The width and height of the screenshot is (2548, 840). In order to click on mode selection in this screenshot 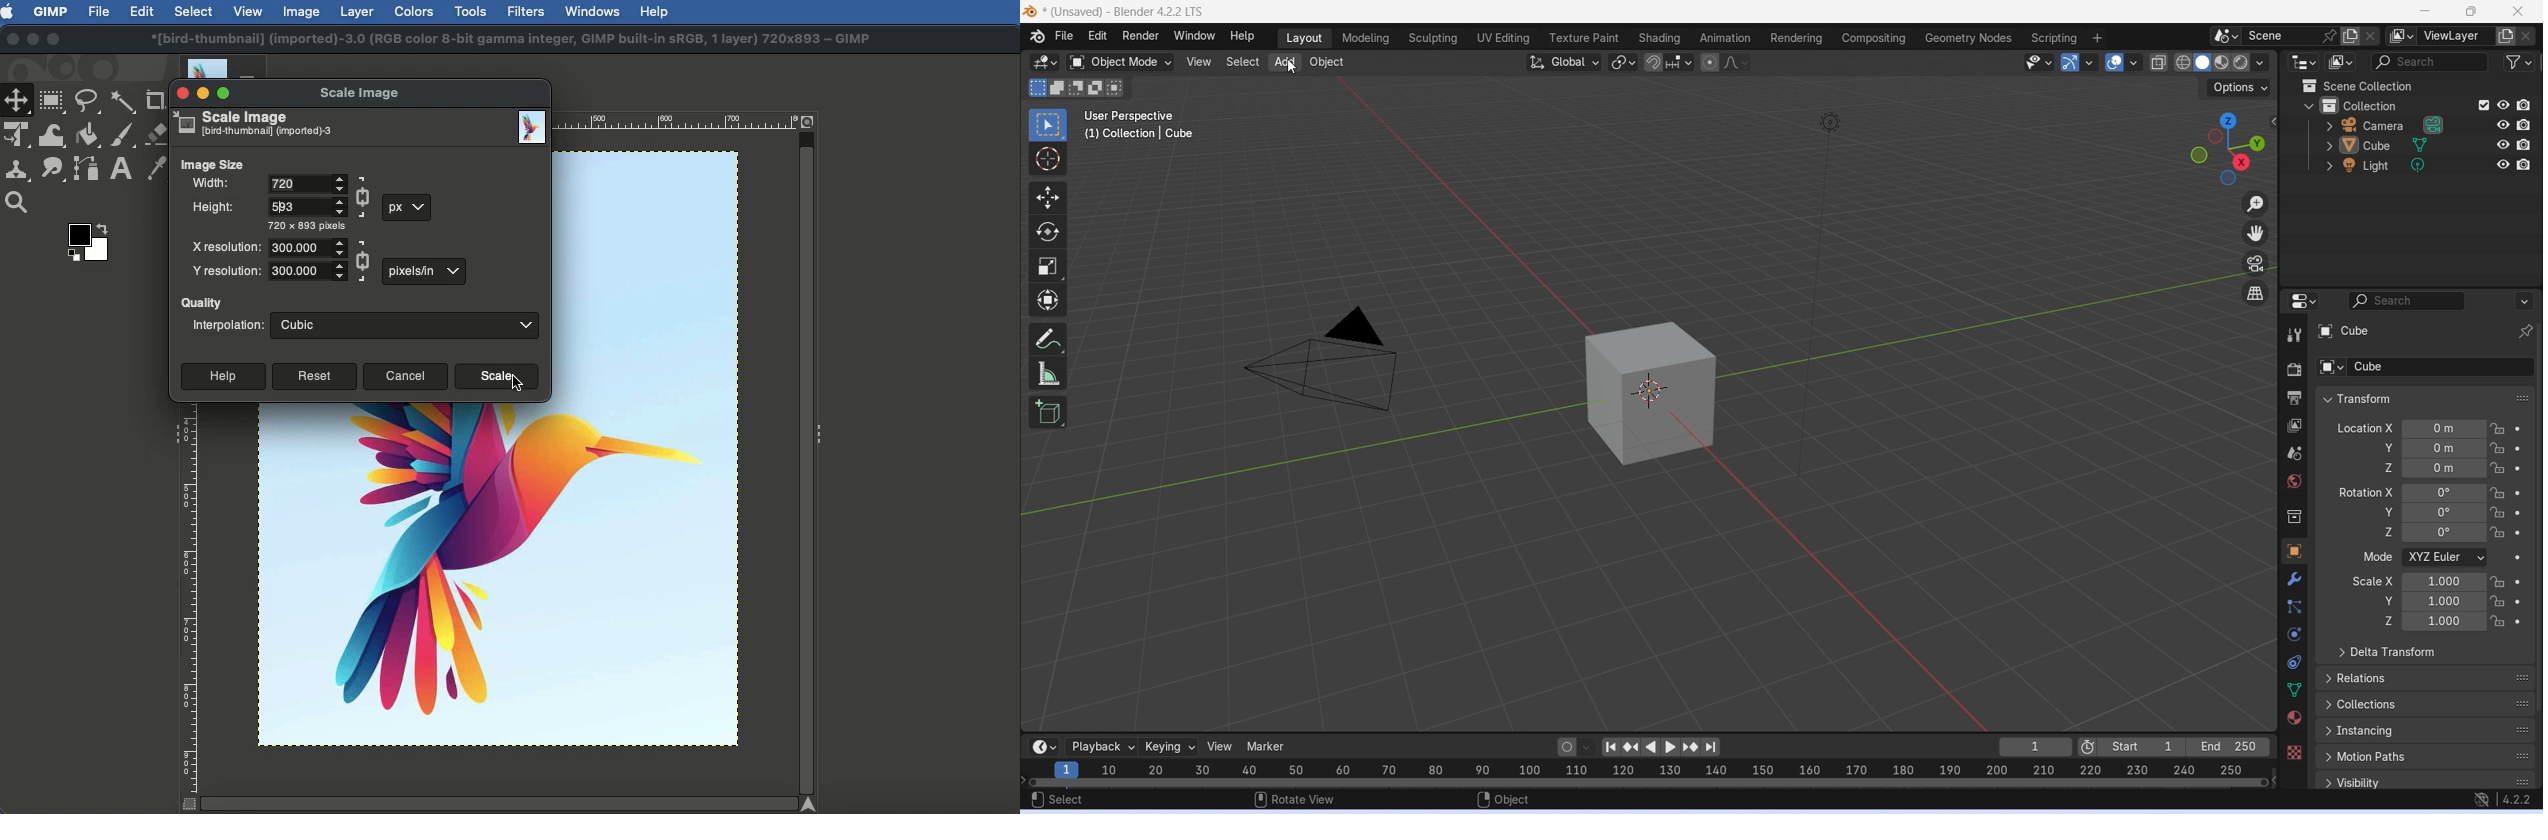, I will do `click(2446, 558)`.